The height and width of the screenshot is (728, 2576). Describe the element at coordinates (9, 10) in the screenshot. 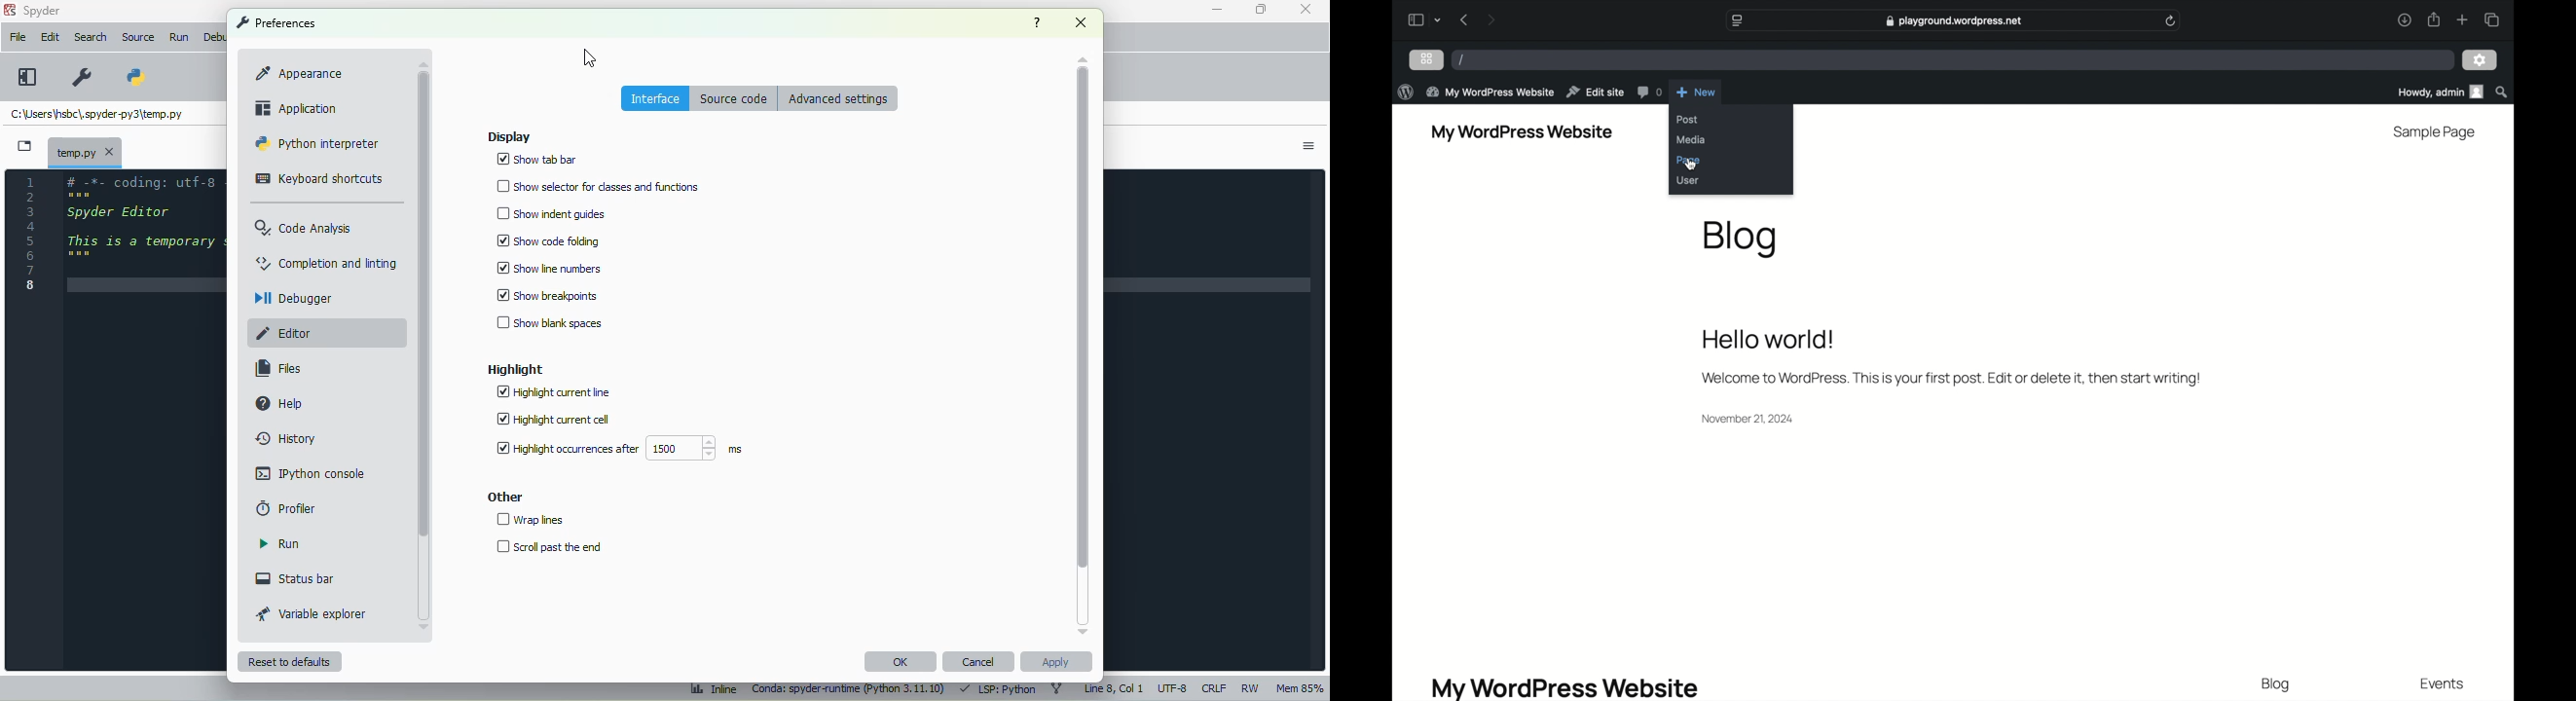

I see `logo` at that location.